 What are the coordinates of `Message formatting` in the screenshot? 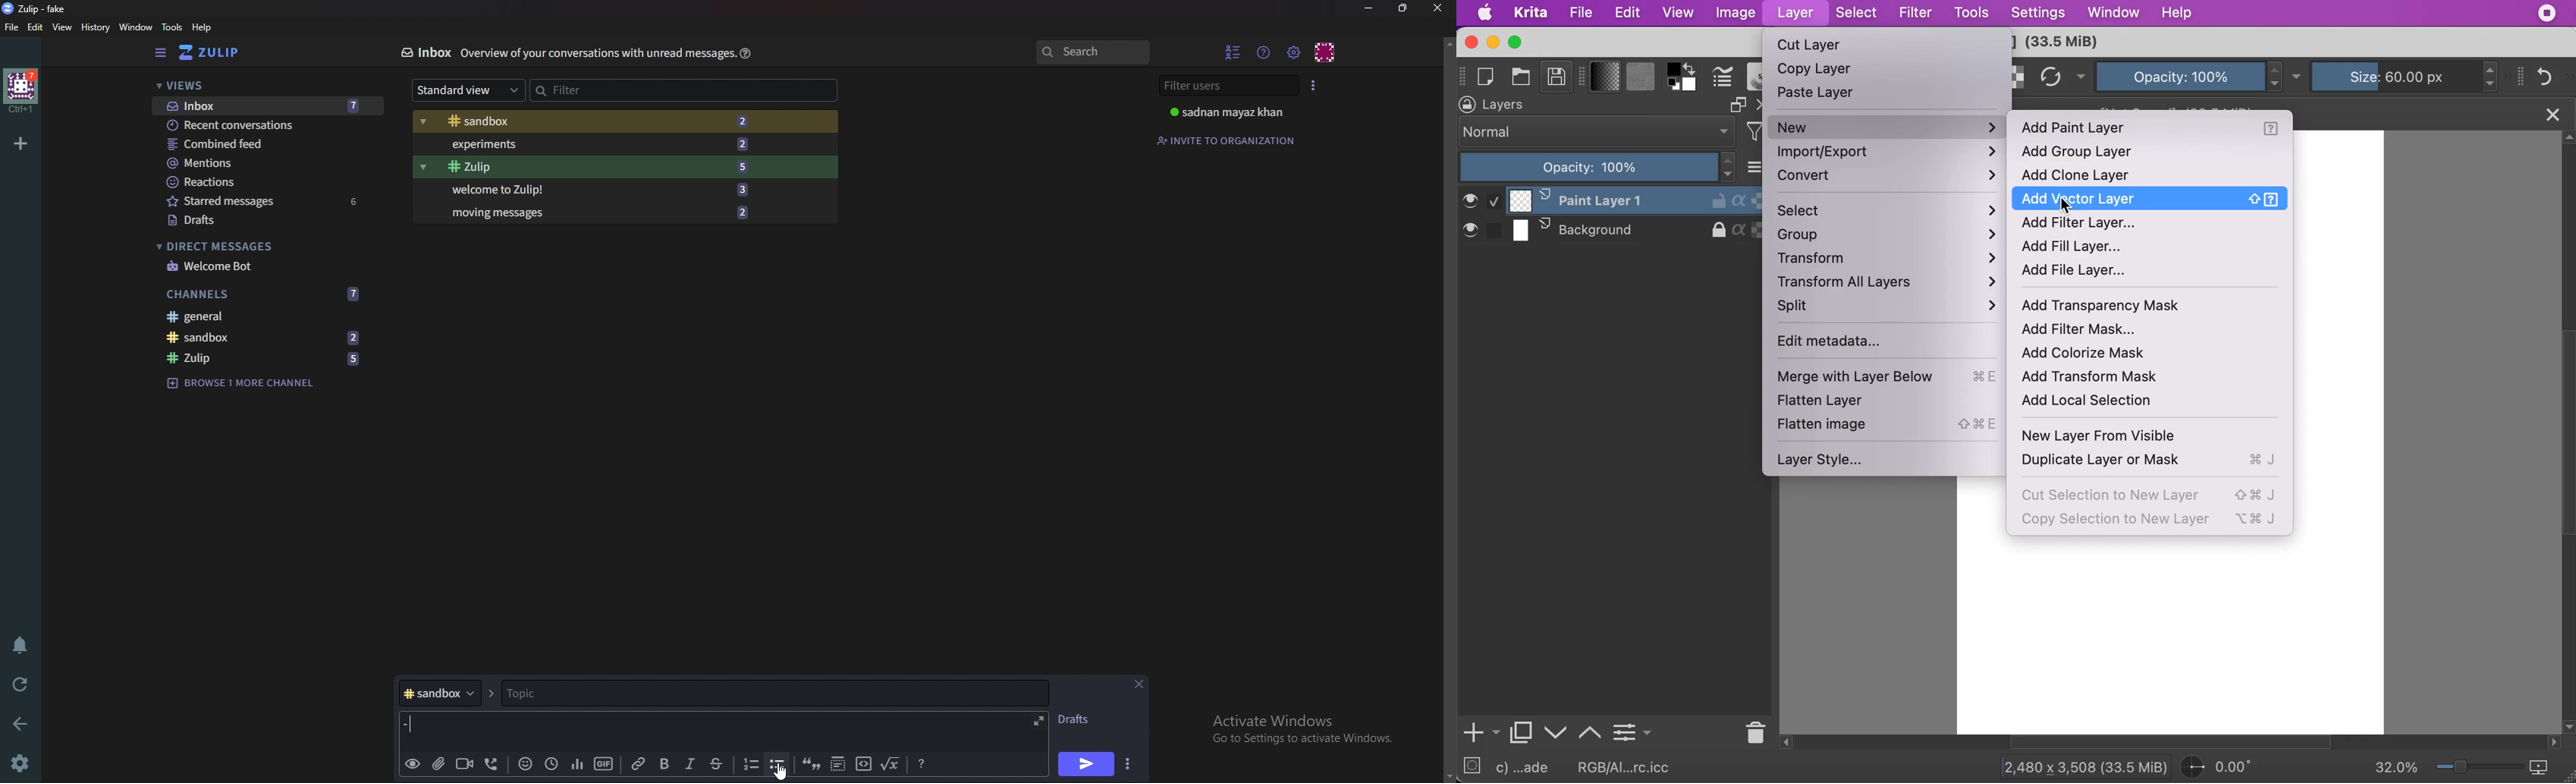 It's located at (924, 762).